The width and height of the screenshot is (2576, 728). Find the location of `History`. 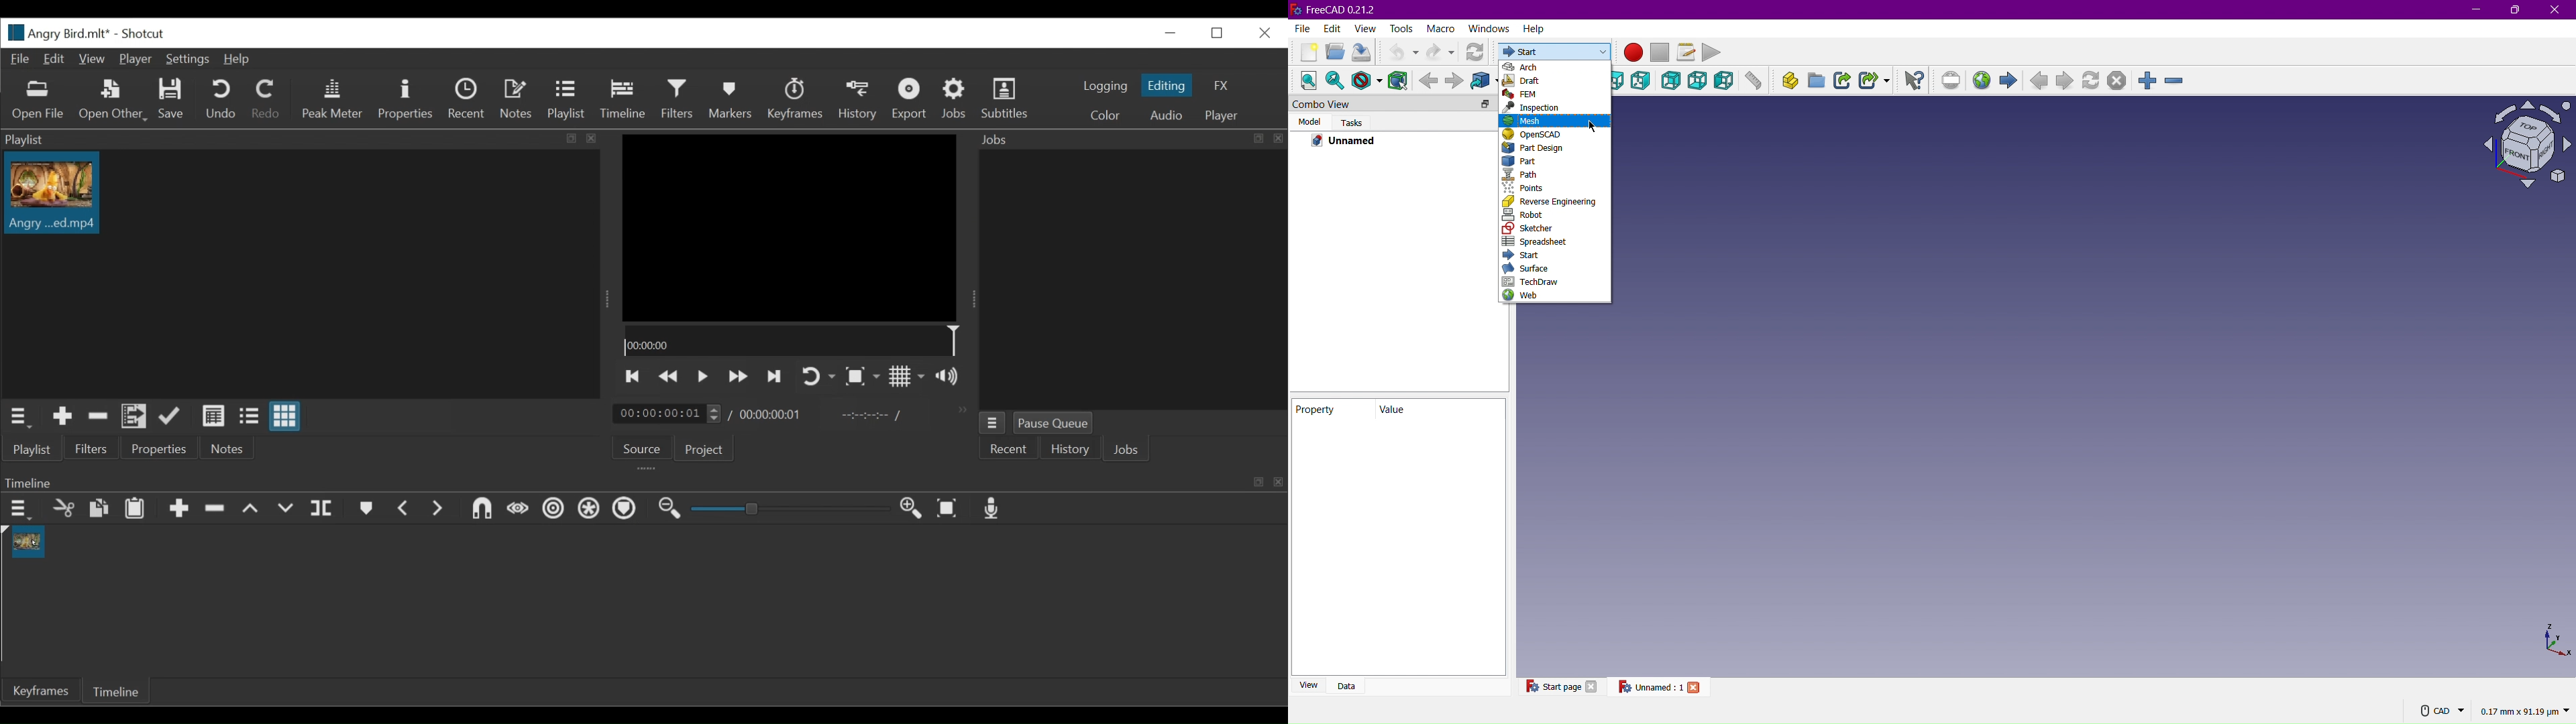

History is located at coordinates (859, 101).